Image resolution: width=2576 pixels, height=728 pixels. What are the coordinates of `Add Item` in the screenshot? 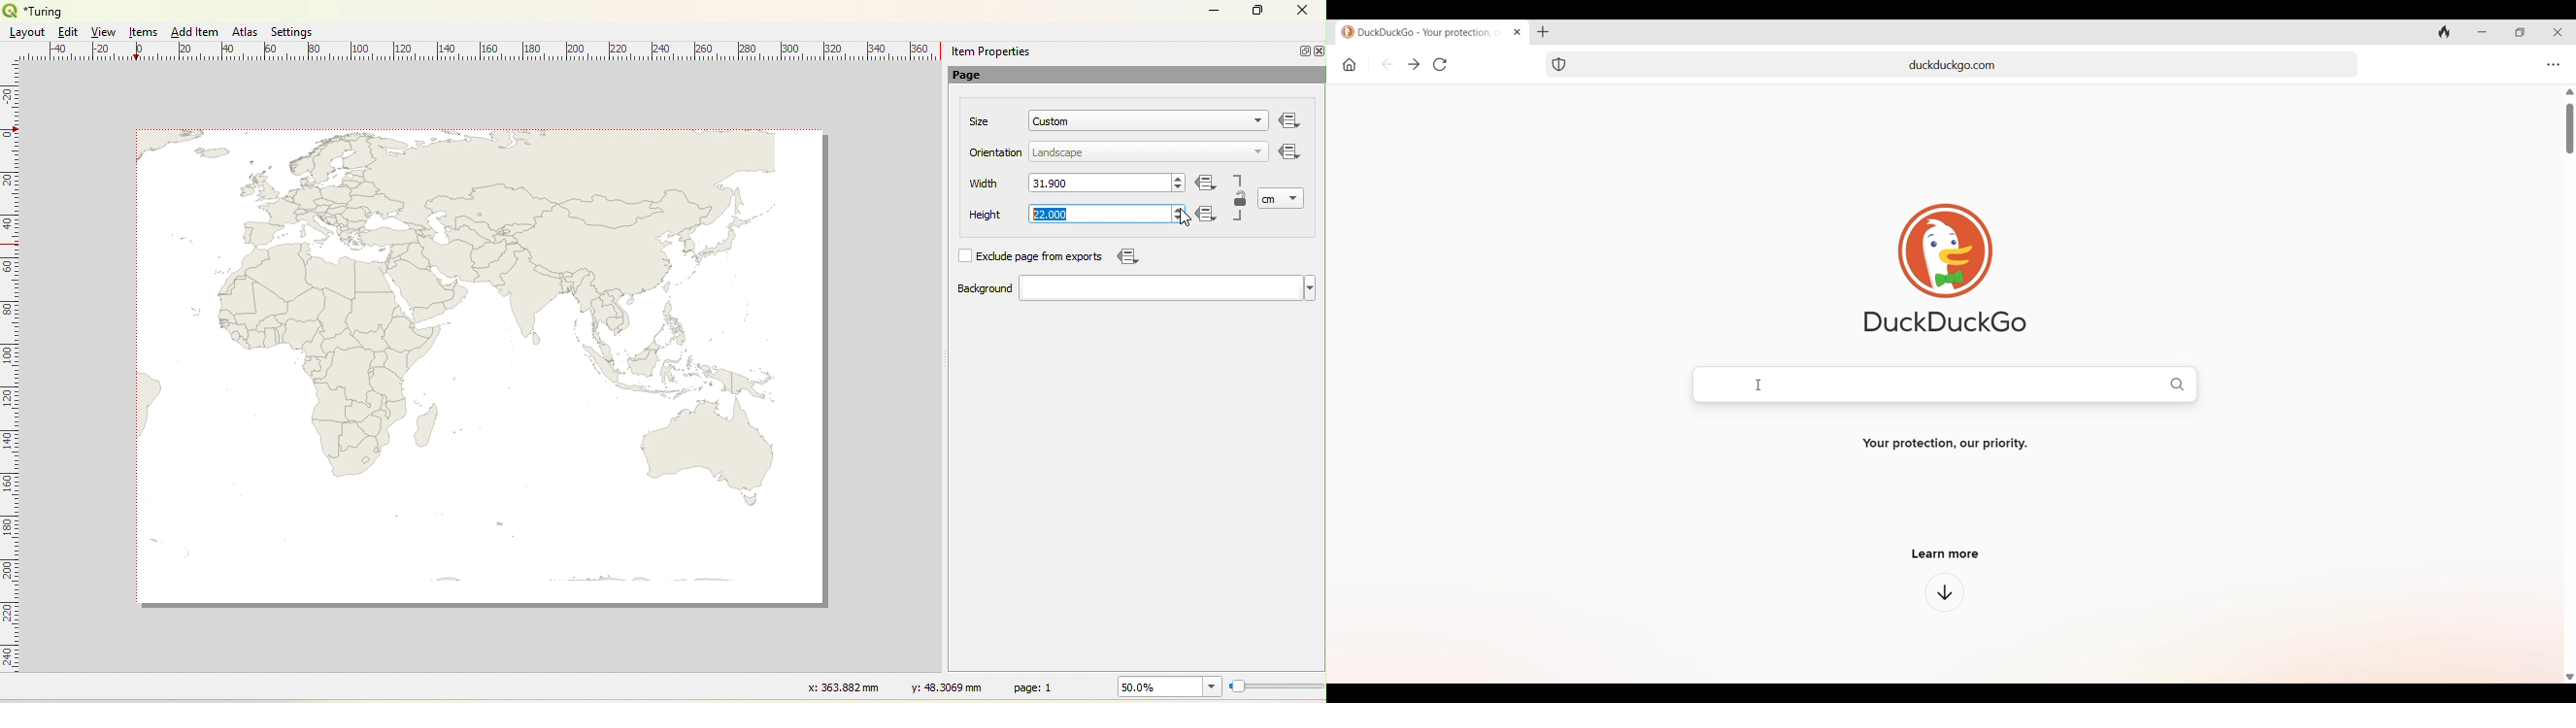 It's located at (194, 32).